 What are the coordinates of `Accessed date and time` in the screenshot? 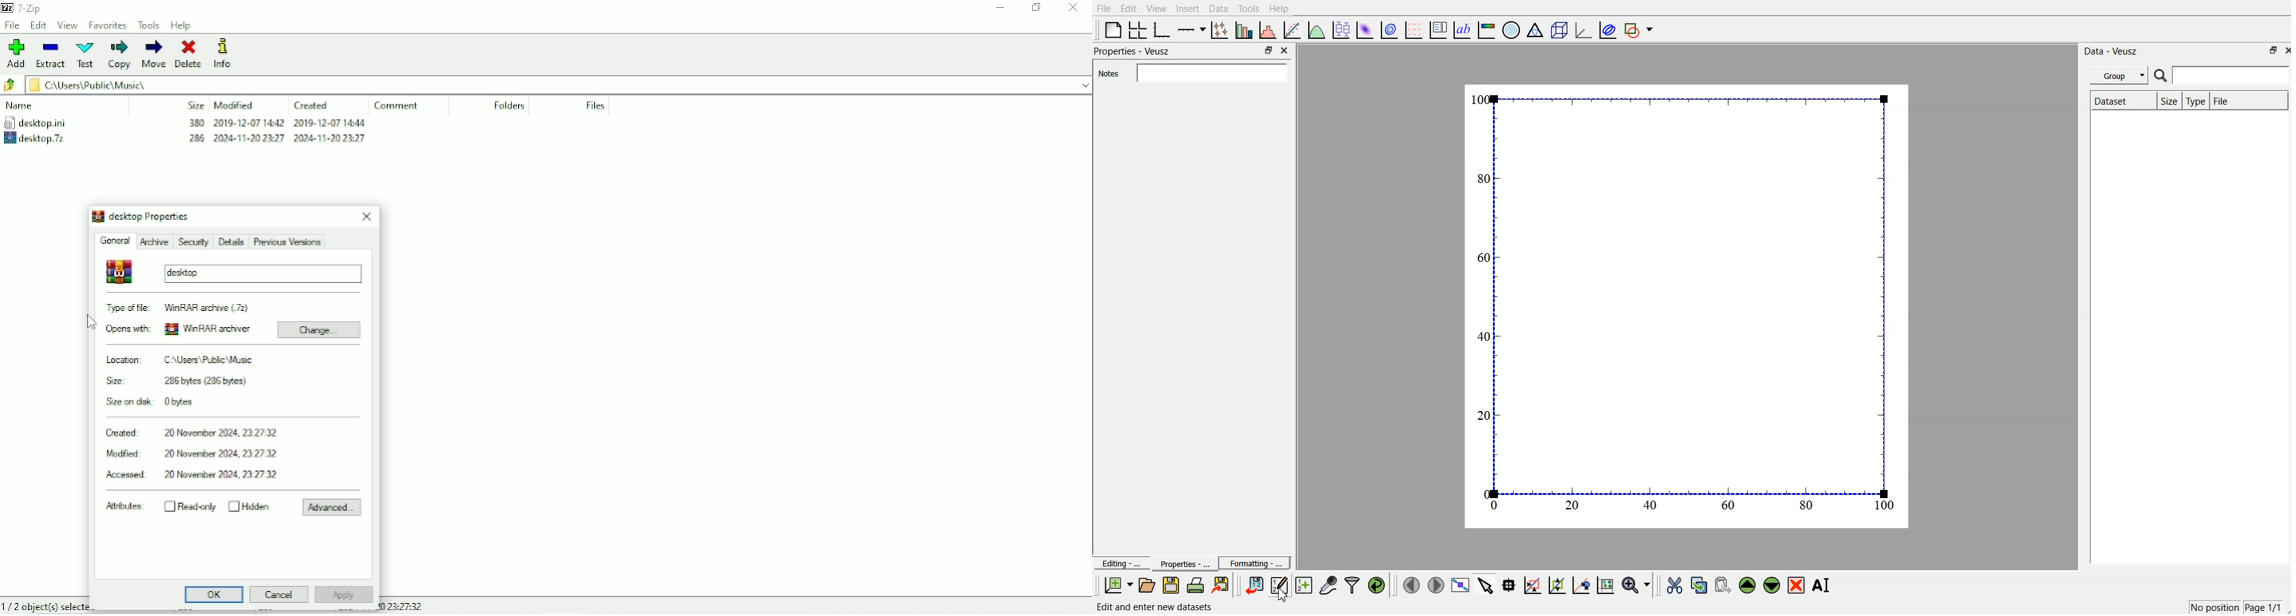 It's located at (195, 475).